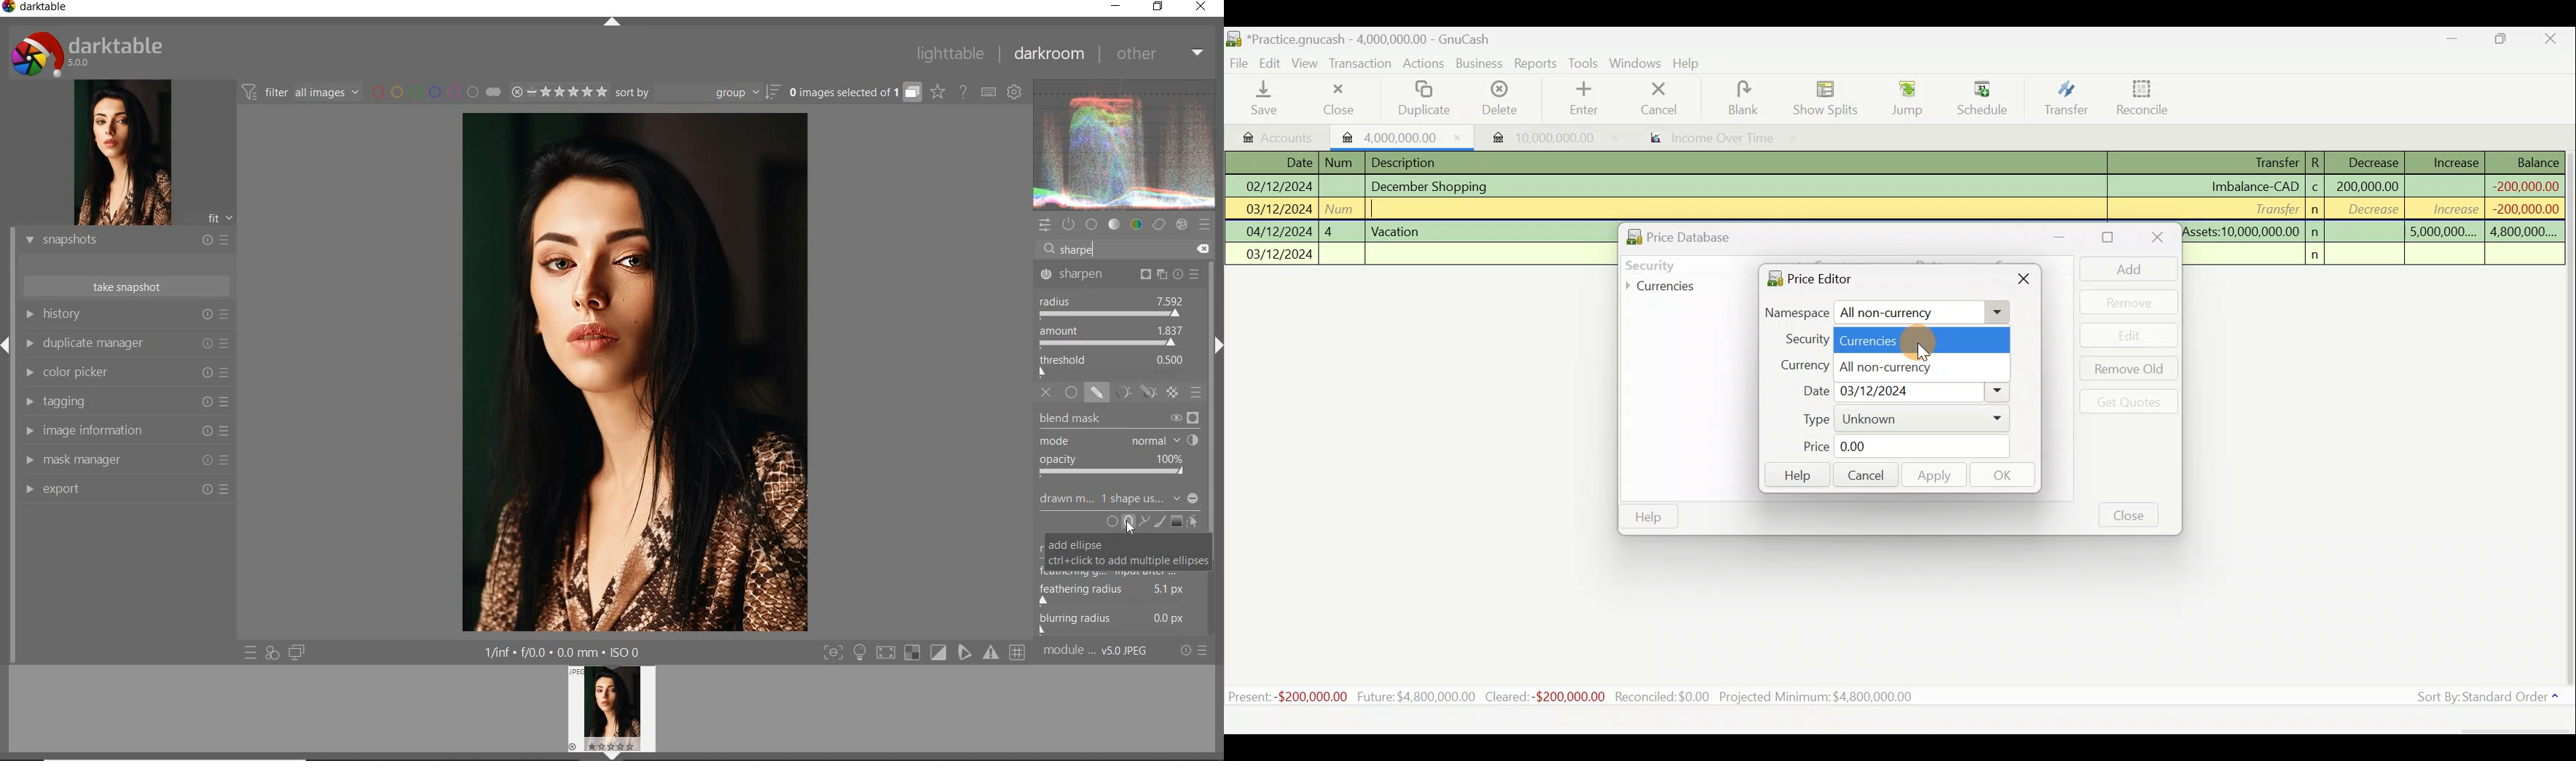 This screenshot has height=784, width=2576. Describe the element at coordinates (1722, 139) in the screenshot. I see `income over time` at that location.